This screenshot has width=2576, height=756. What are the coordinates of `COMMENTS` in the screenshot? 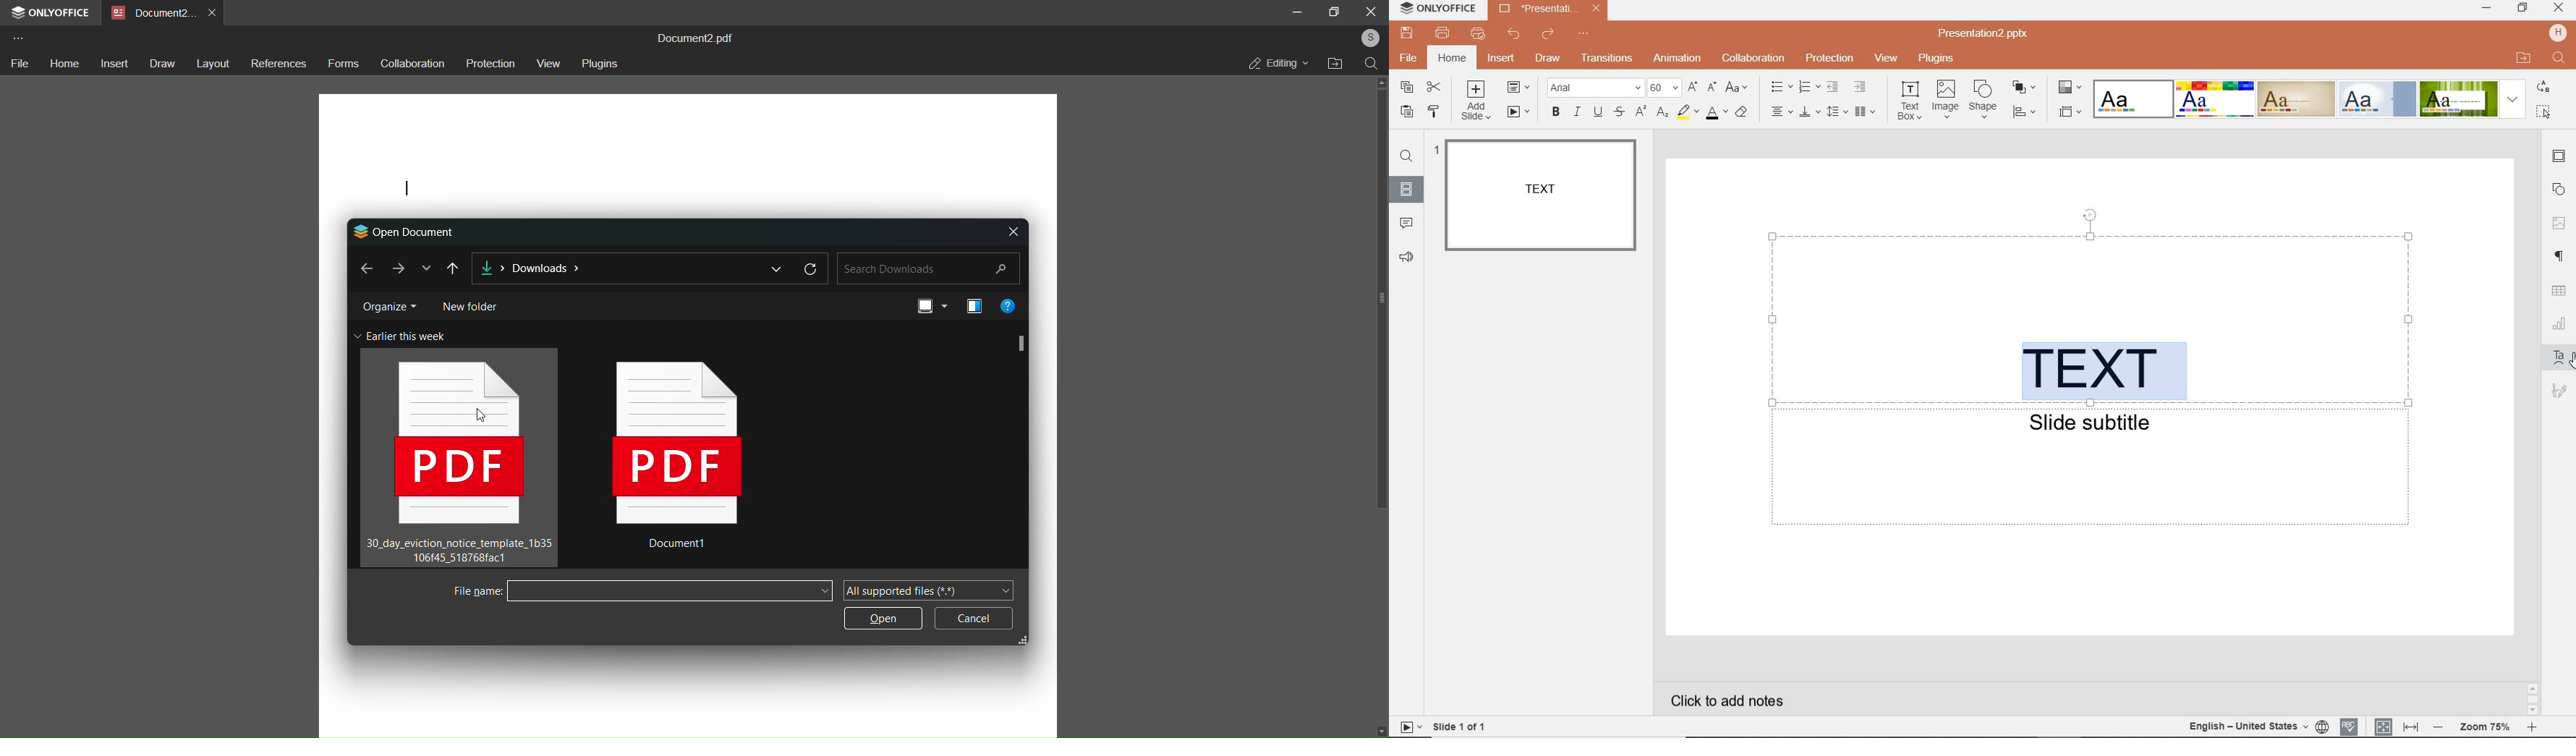 It's located at (1407, 221).